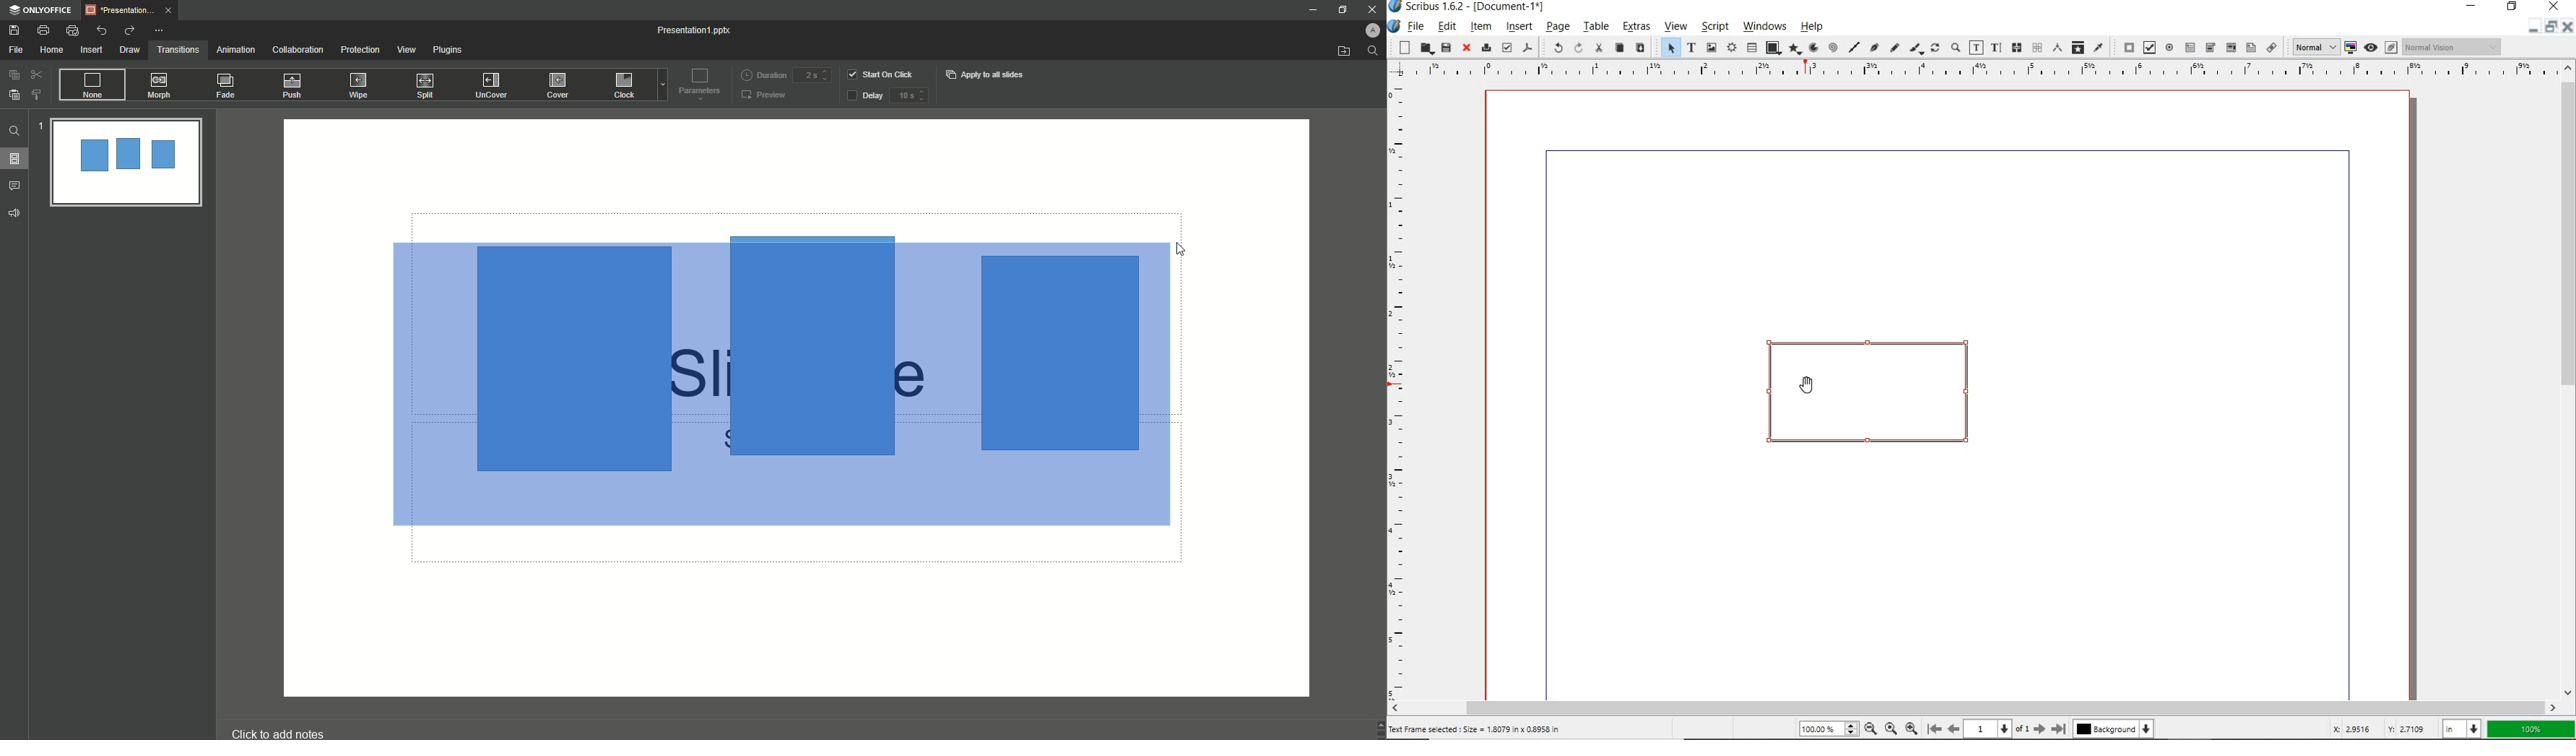 The height and width of the screenshot is (756, 2576). Describe the element at coordinates (1911, 729) in the screenshot. I see `Zoom In` at that location.